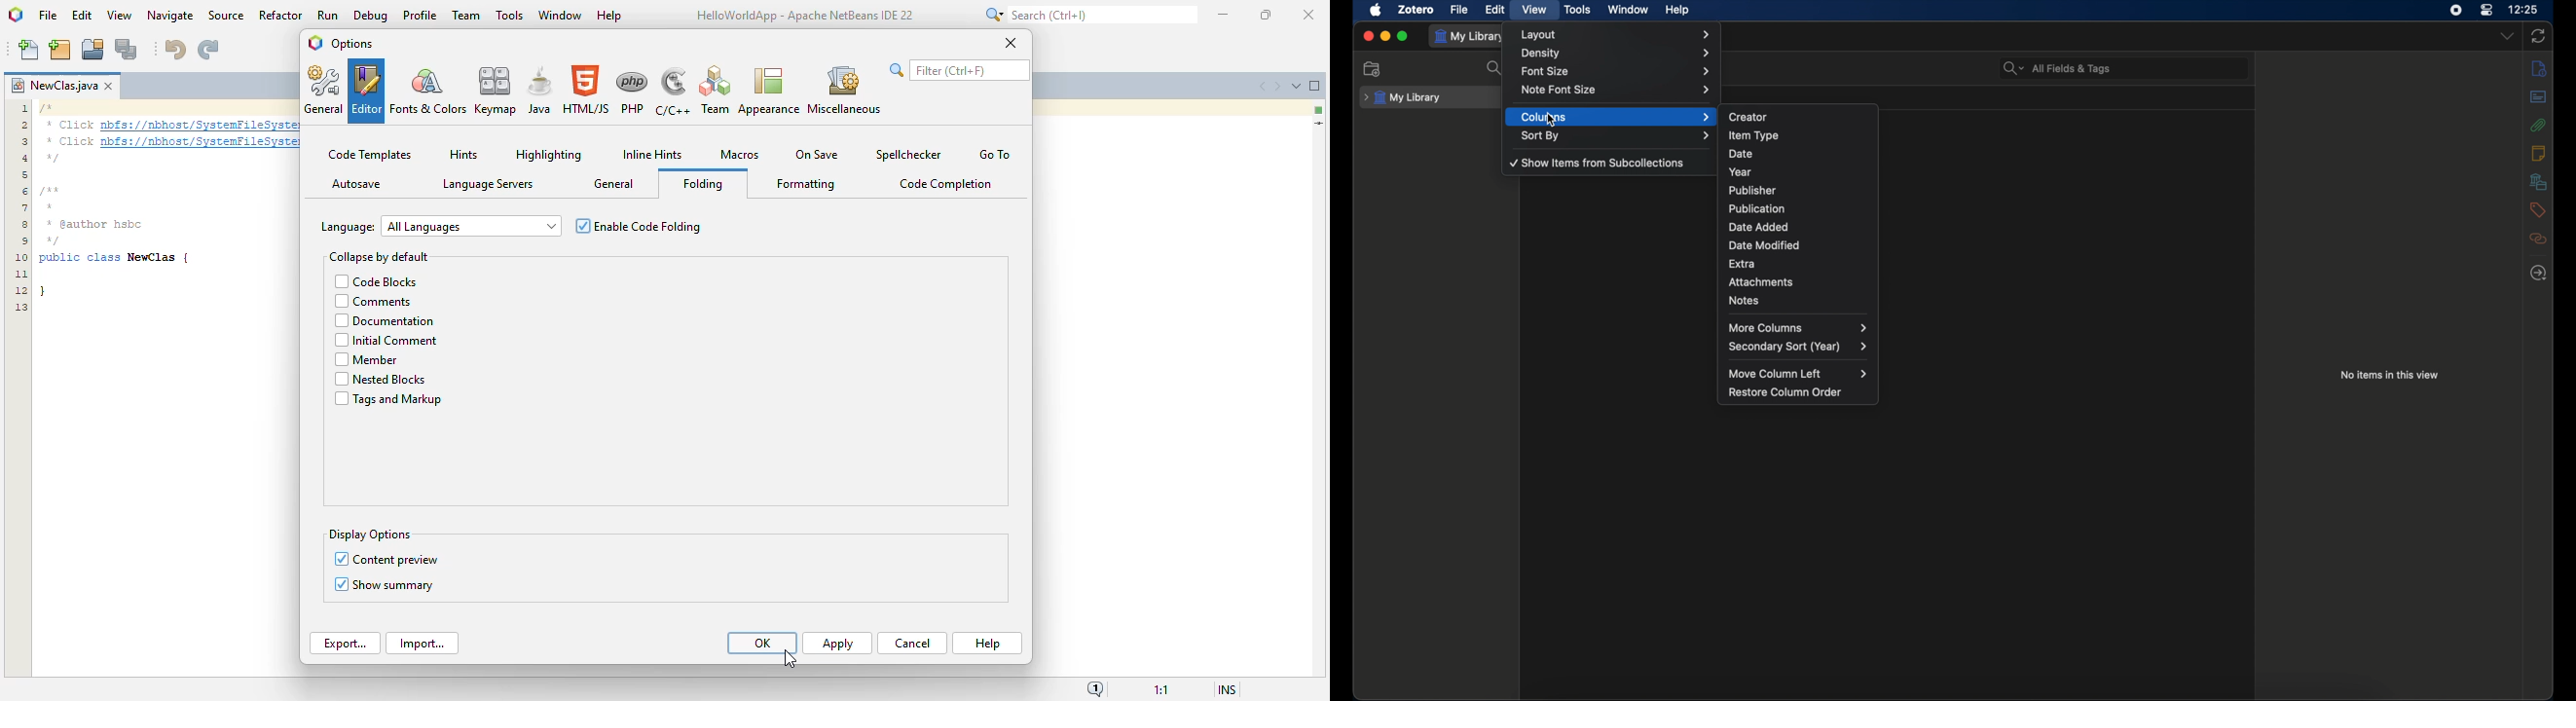 Image resolution: width=2576 pixels, height=728 pixels. I want to click on zotero, so click(1416, 10).